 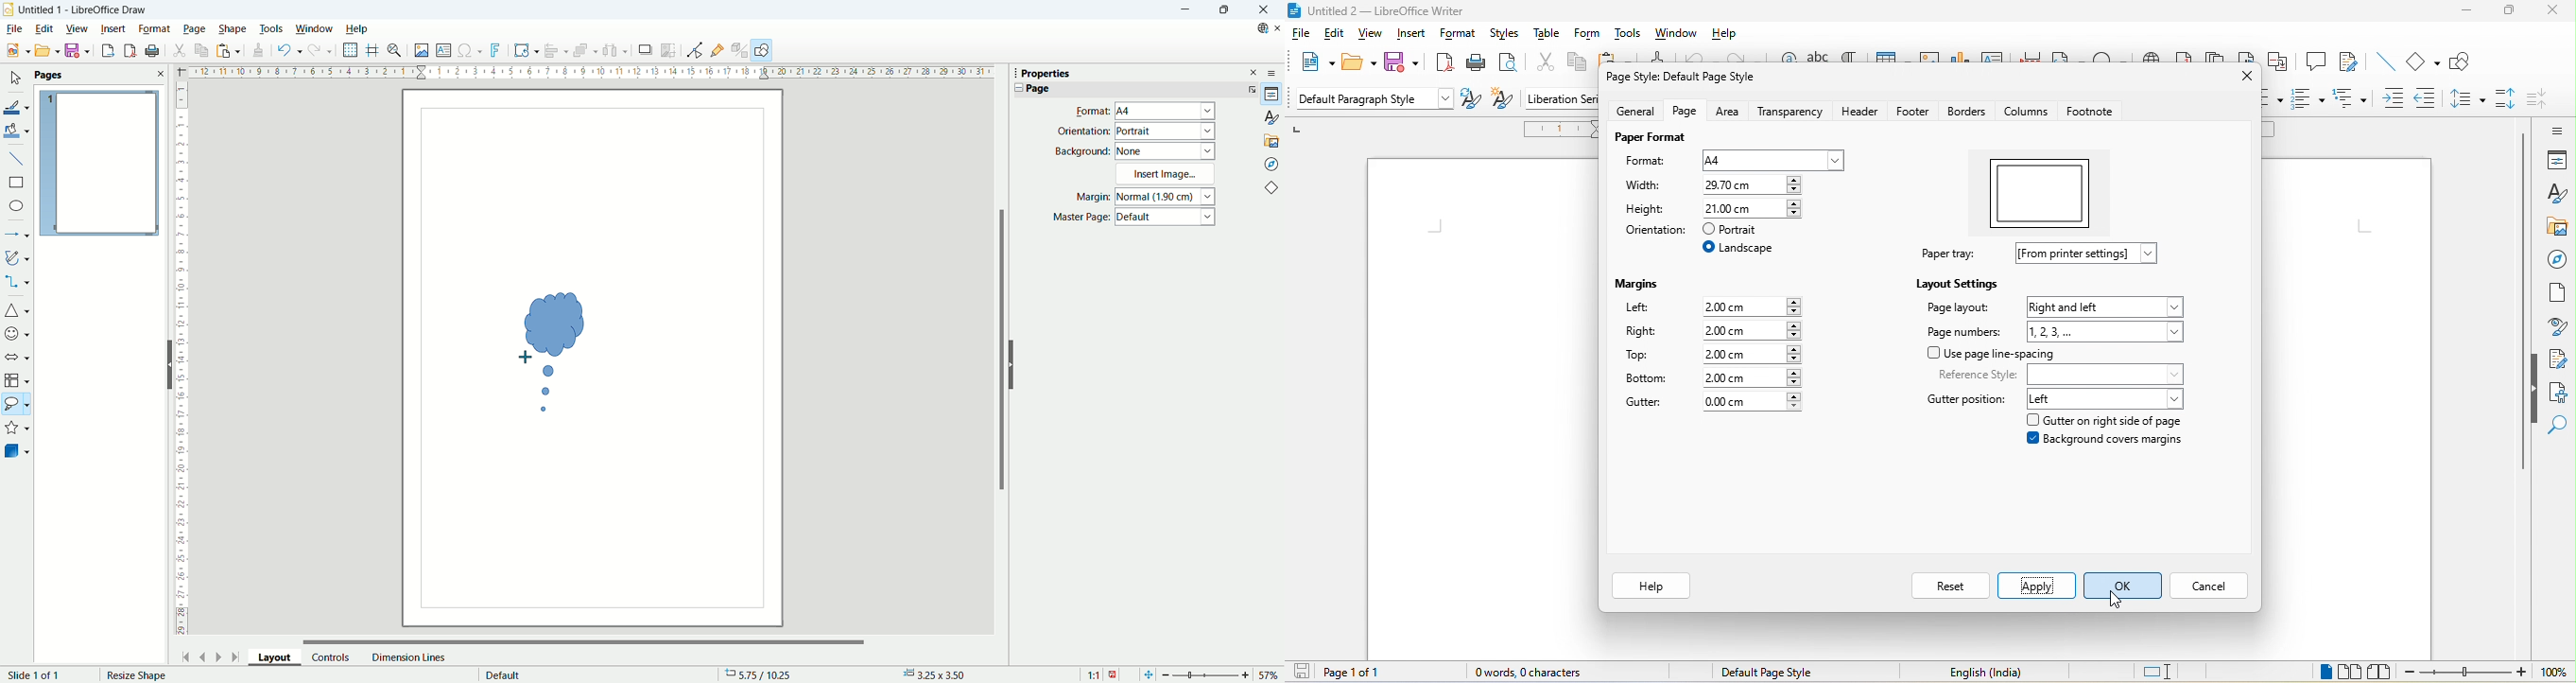 What do you see at coordinates (2395, 98) in the screenshot?
I see `increase indent` at bounding box center [2395, 98].